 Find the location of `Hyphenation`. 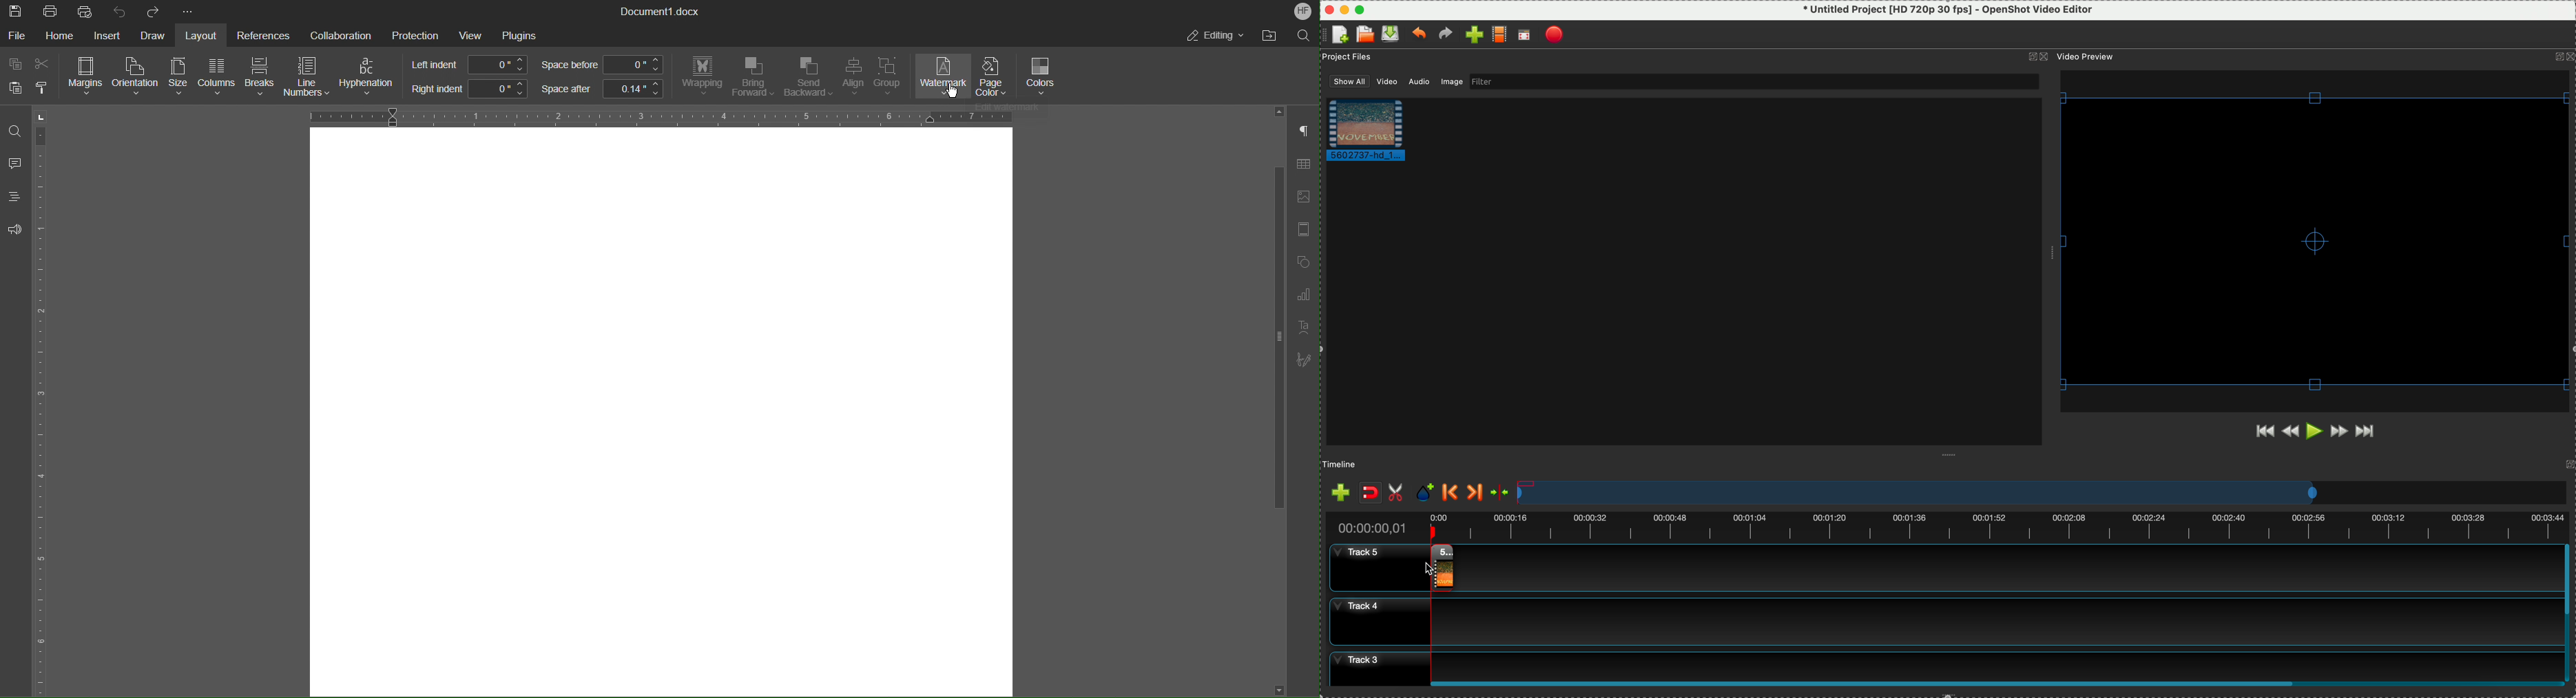

Hyphenation is located at coordinates (369, 77).